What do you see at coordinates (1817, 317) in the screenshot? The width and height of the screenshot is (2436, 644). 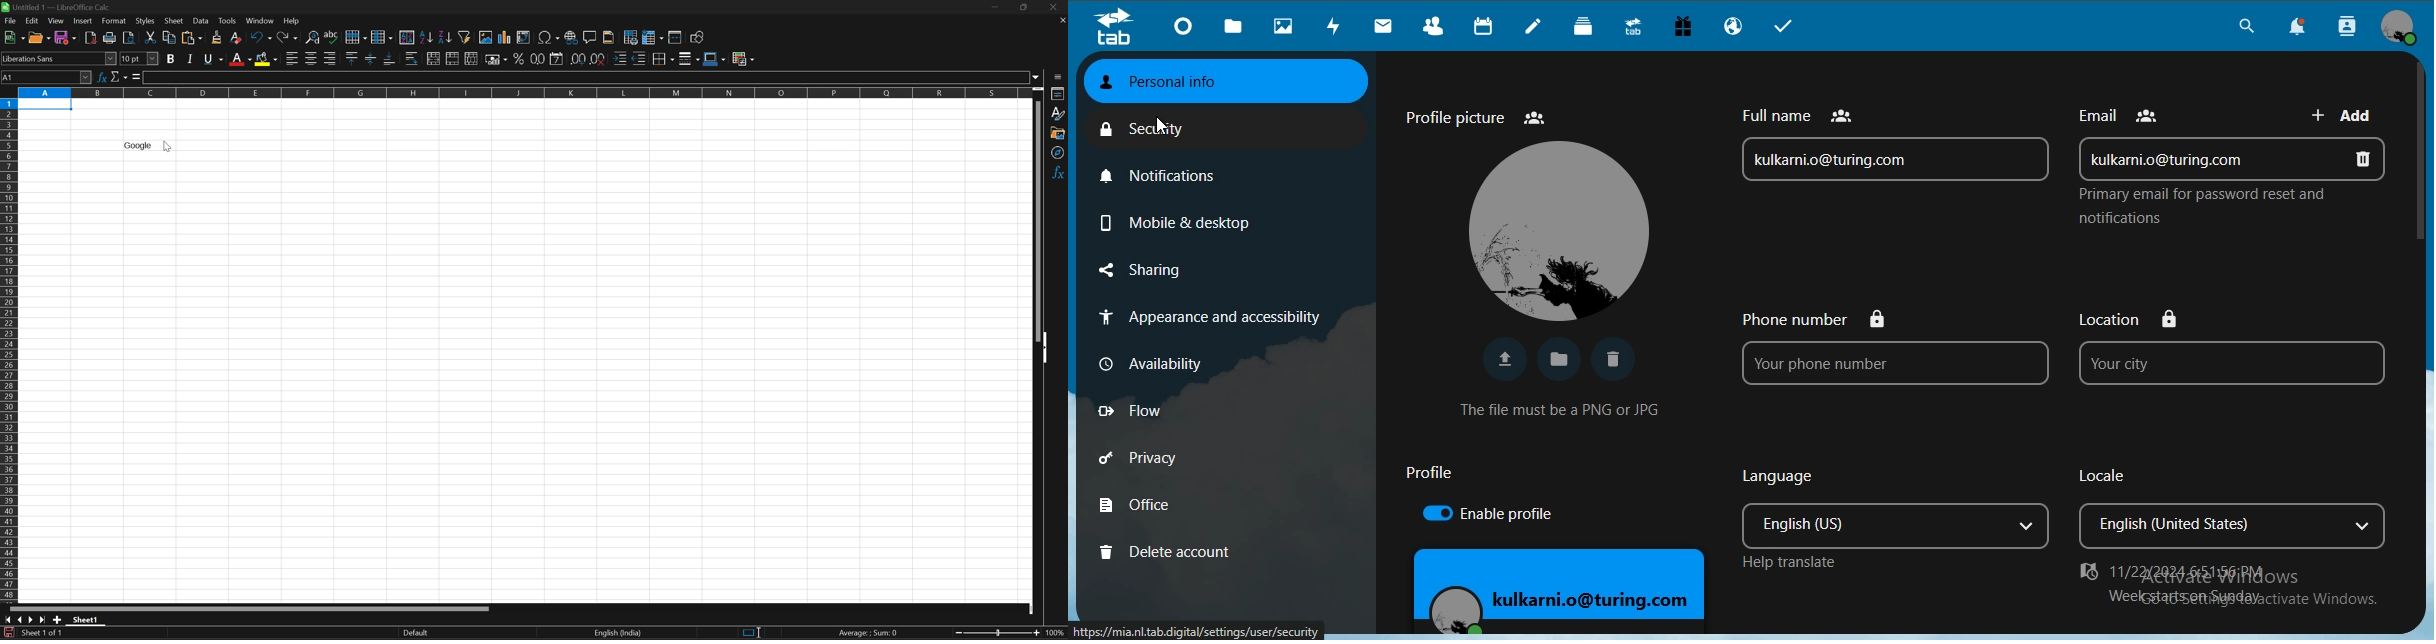 I see `phone number` at bounding box center [1817, 317].